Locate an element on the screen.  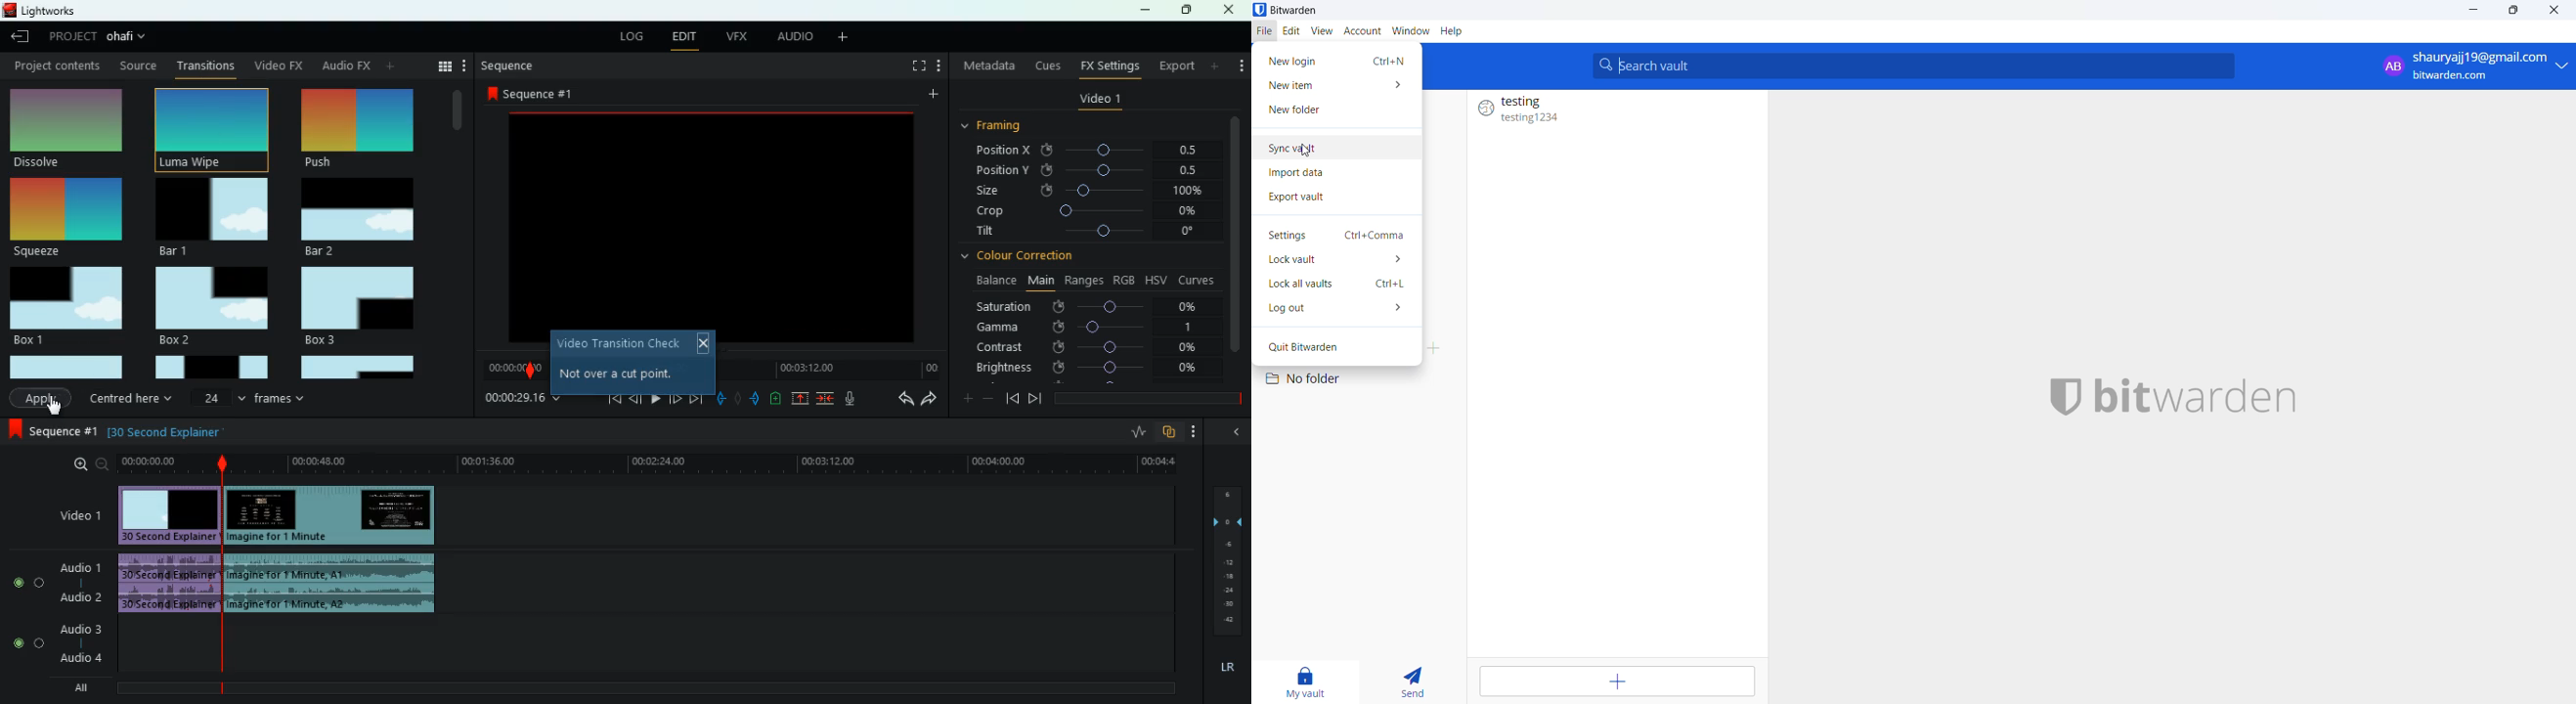
cursor is located at coordinates (2554, 11).